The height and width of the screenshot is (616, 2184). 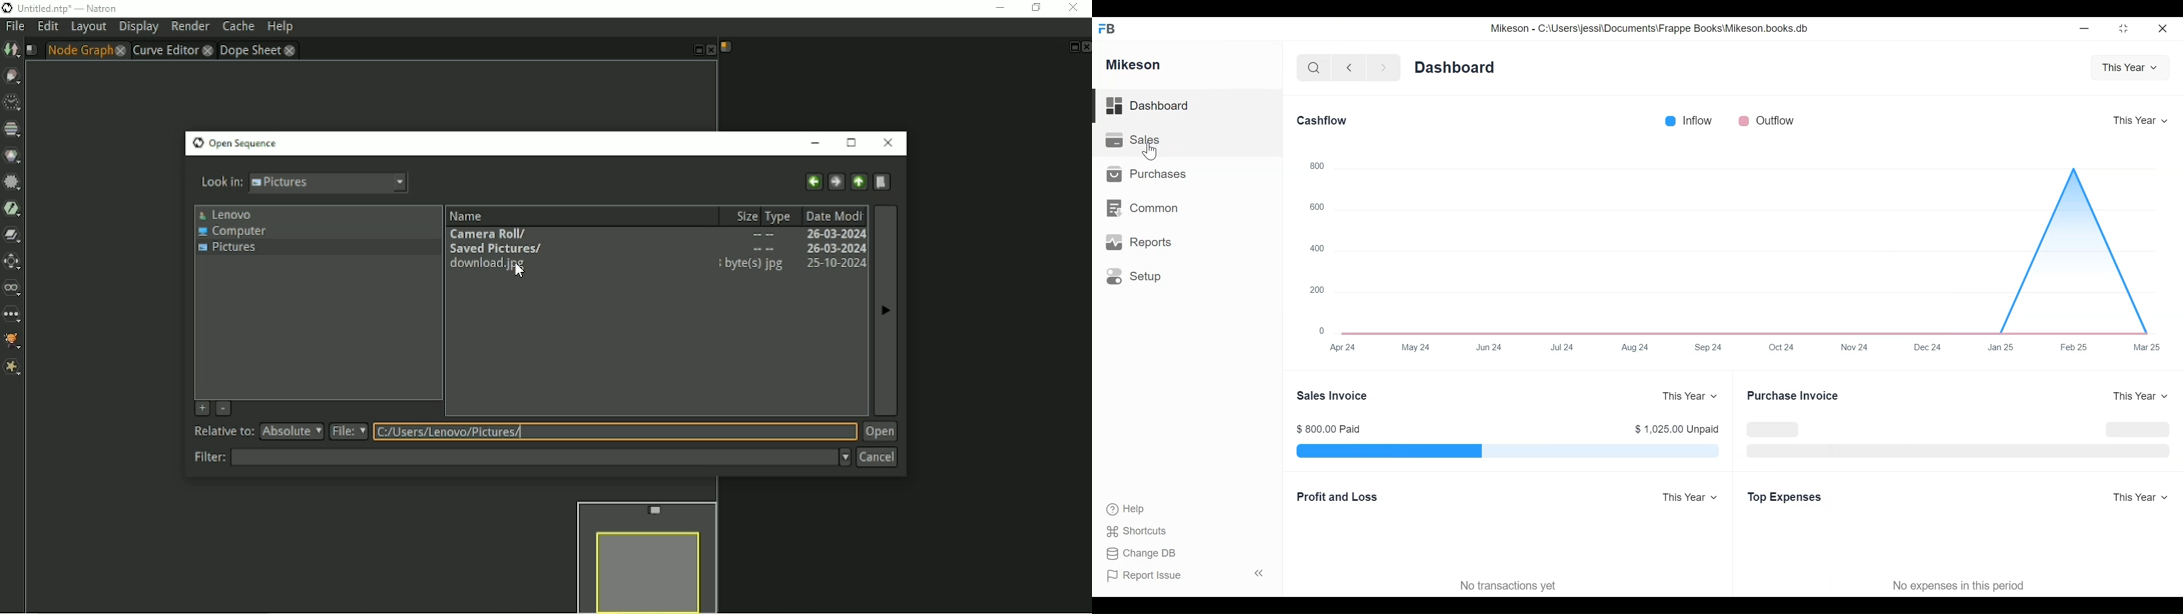 I want to click on Top Expenses, so click(x=1783, y=498).